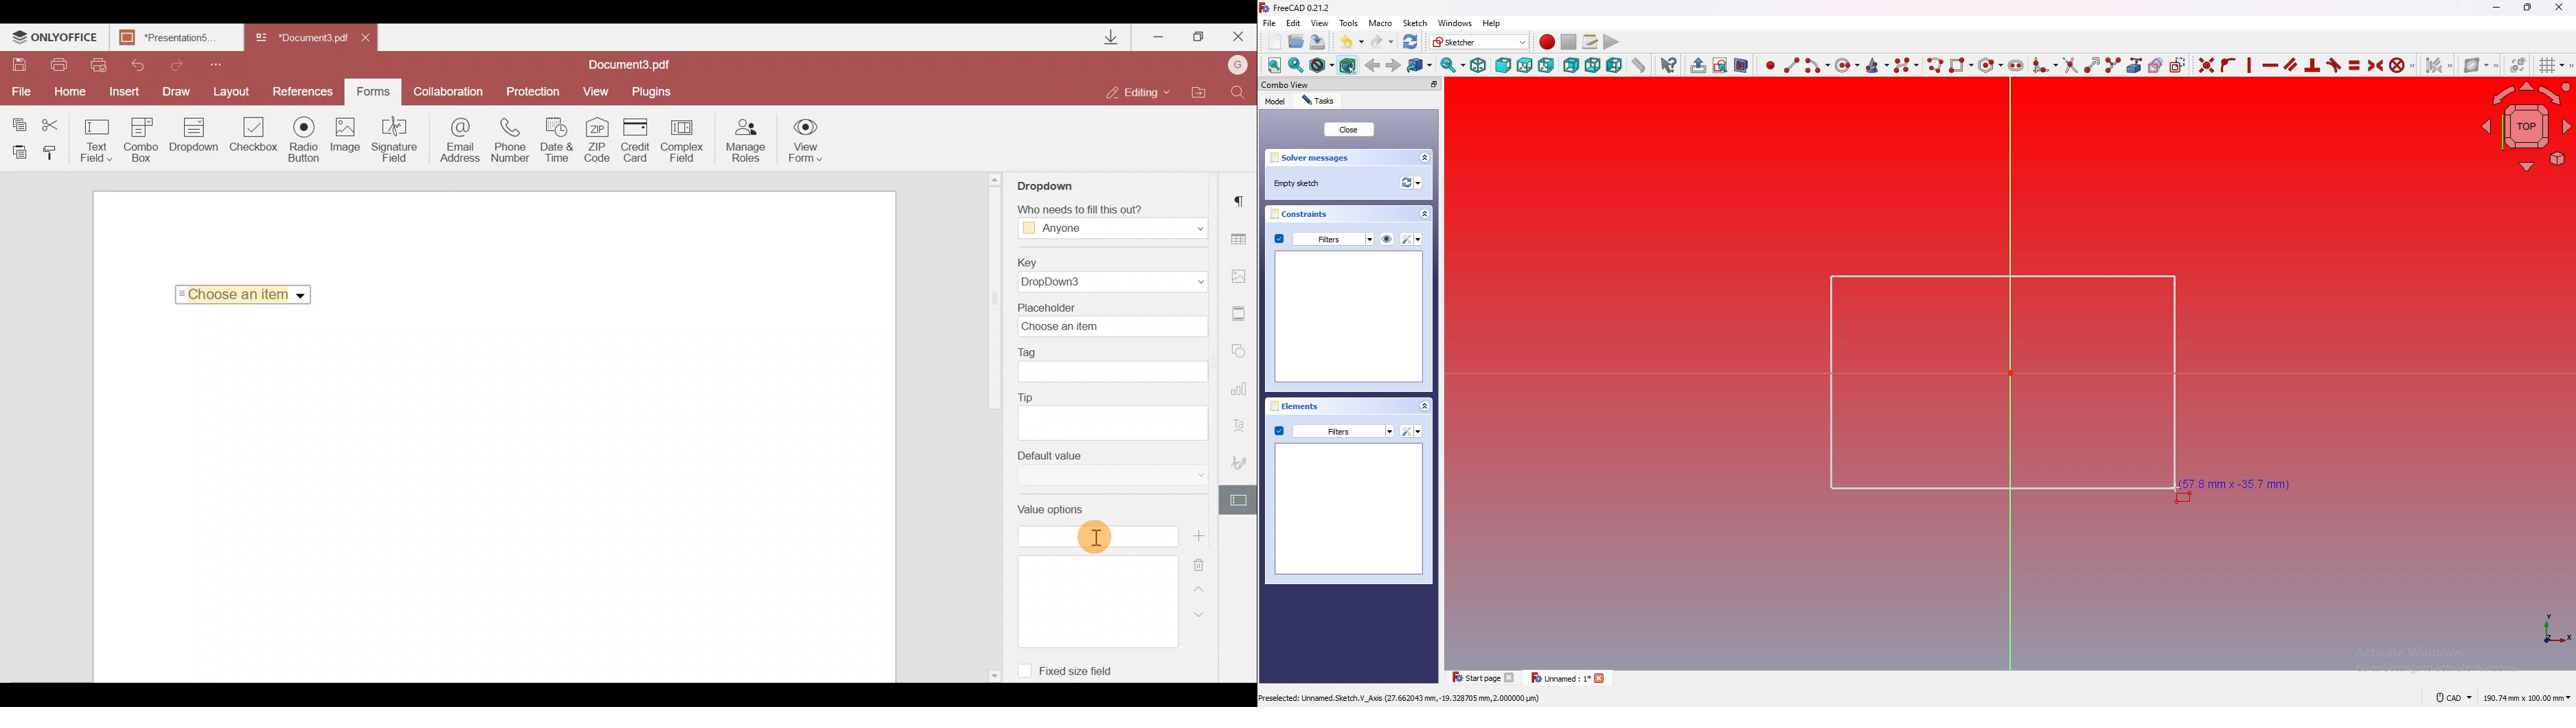  What do you see at coordinates (1084, 673) in the screenshot?
I see `Fixed size field` at bounding box center [1084, 673].